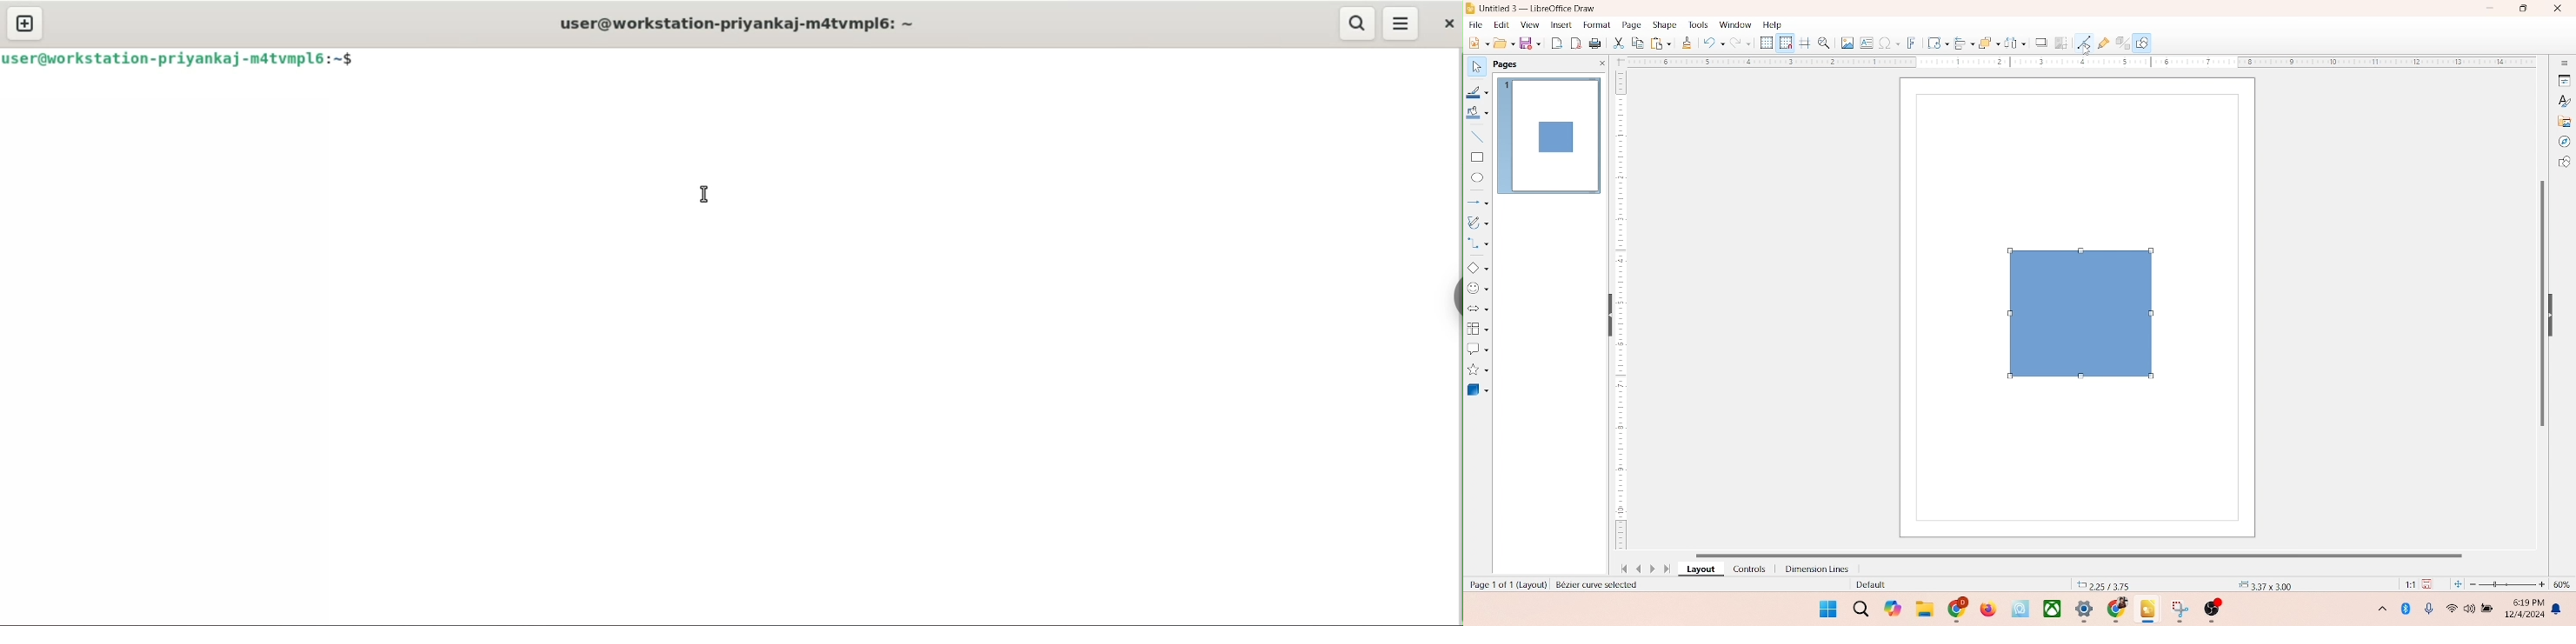  I want to click on previous page, so click(1639, 569).